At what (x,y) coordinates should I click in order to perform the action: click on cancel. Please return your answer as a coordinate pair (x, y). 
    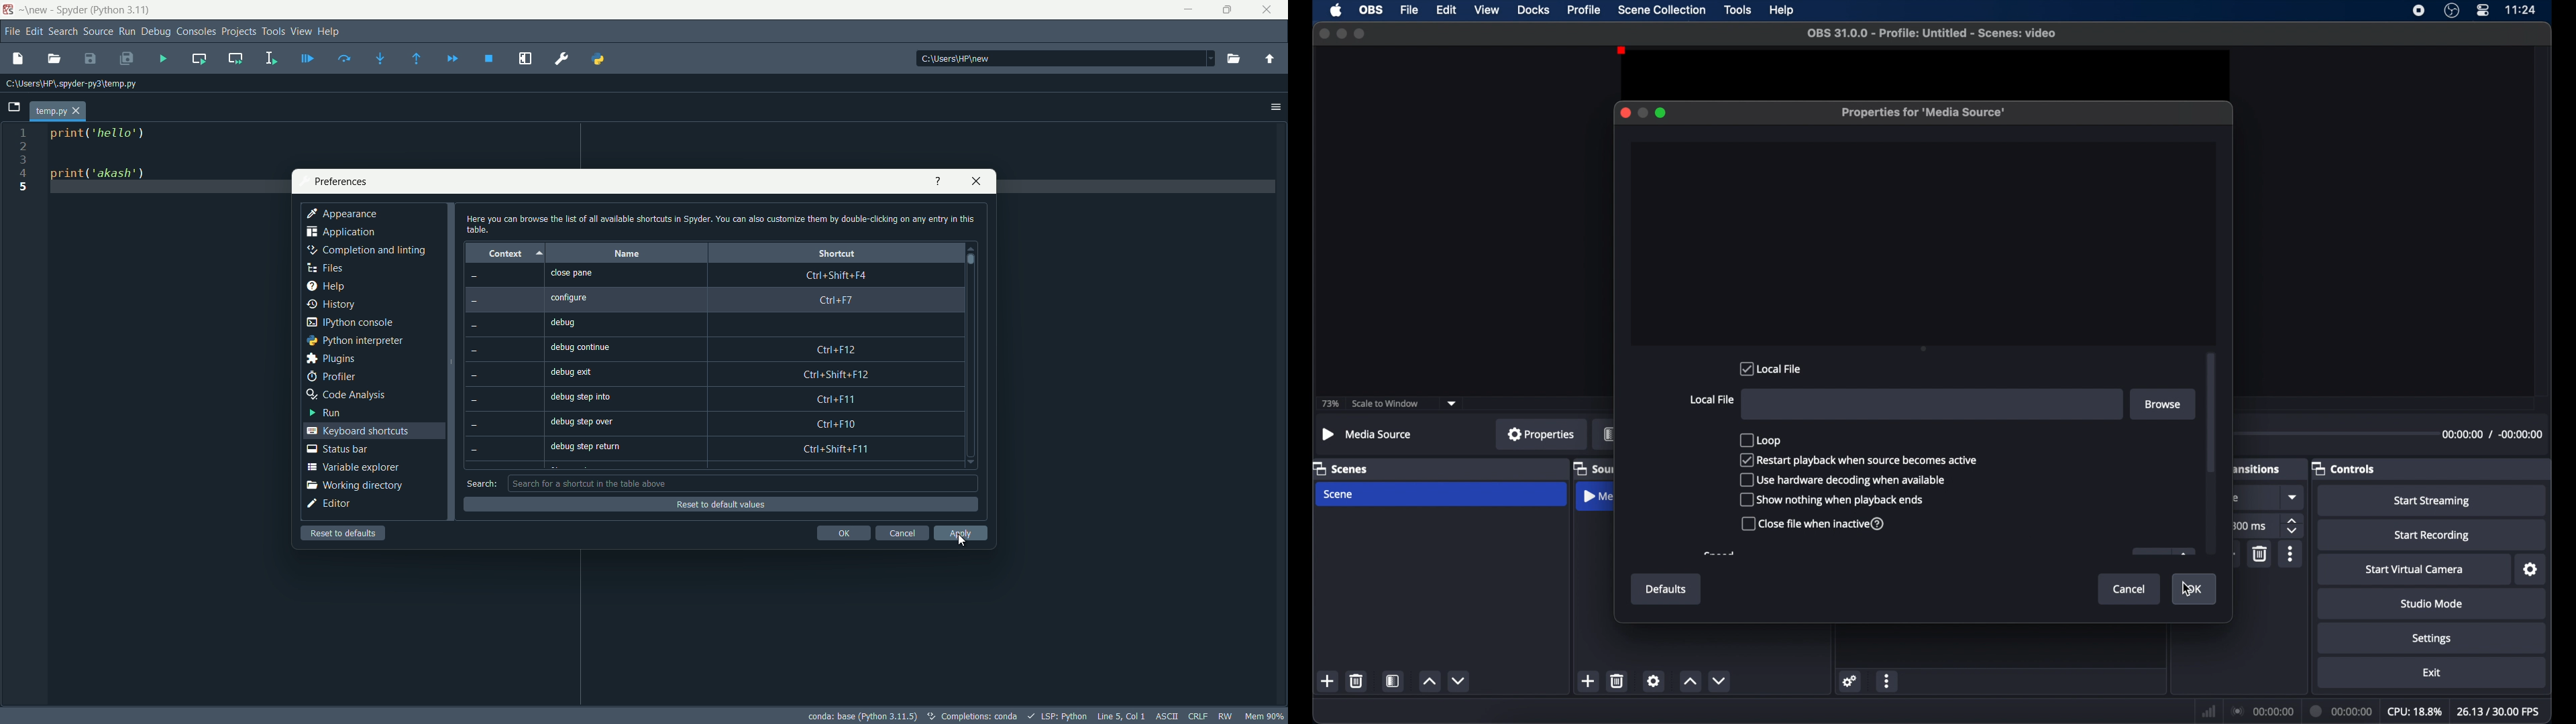
    Looking at the image, I should click on (2130, 588).